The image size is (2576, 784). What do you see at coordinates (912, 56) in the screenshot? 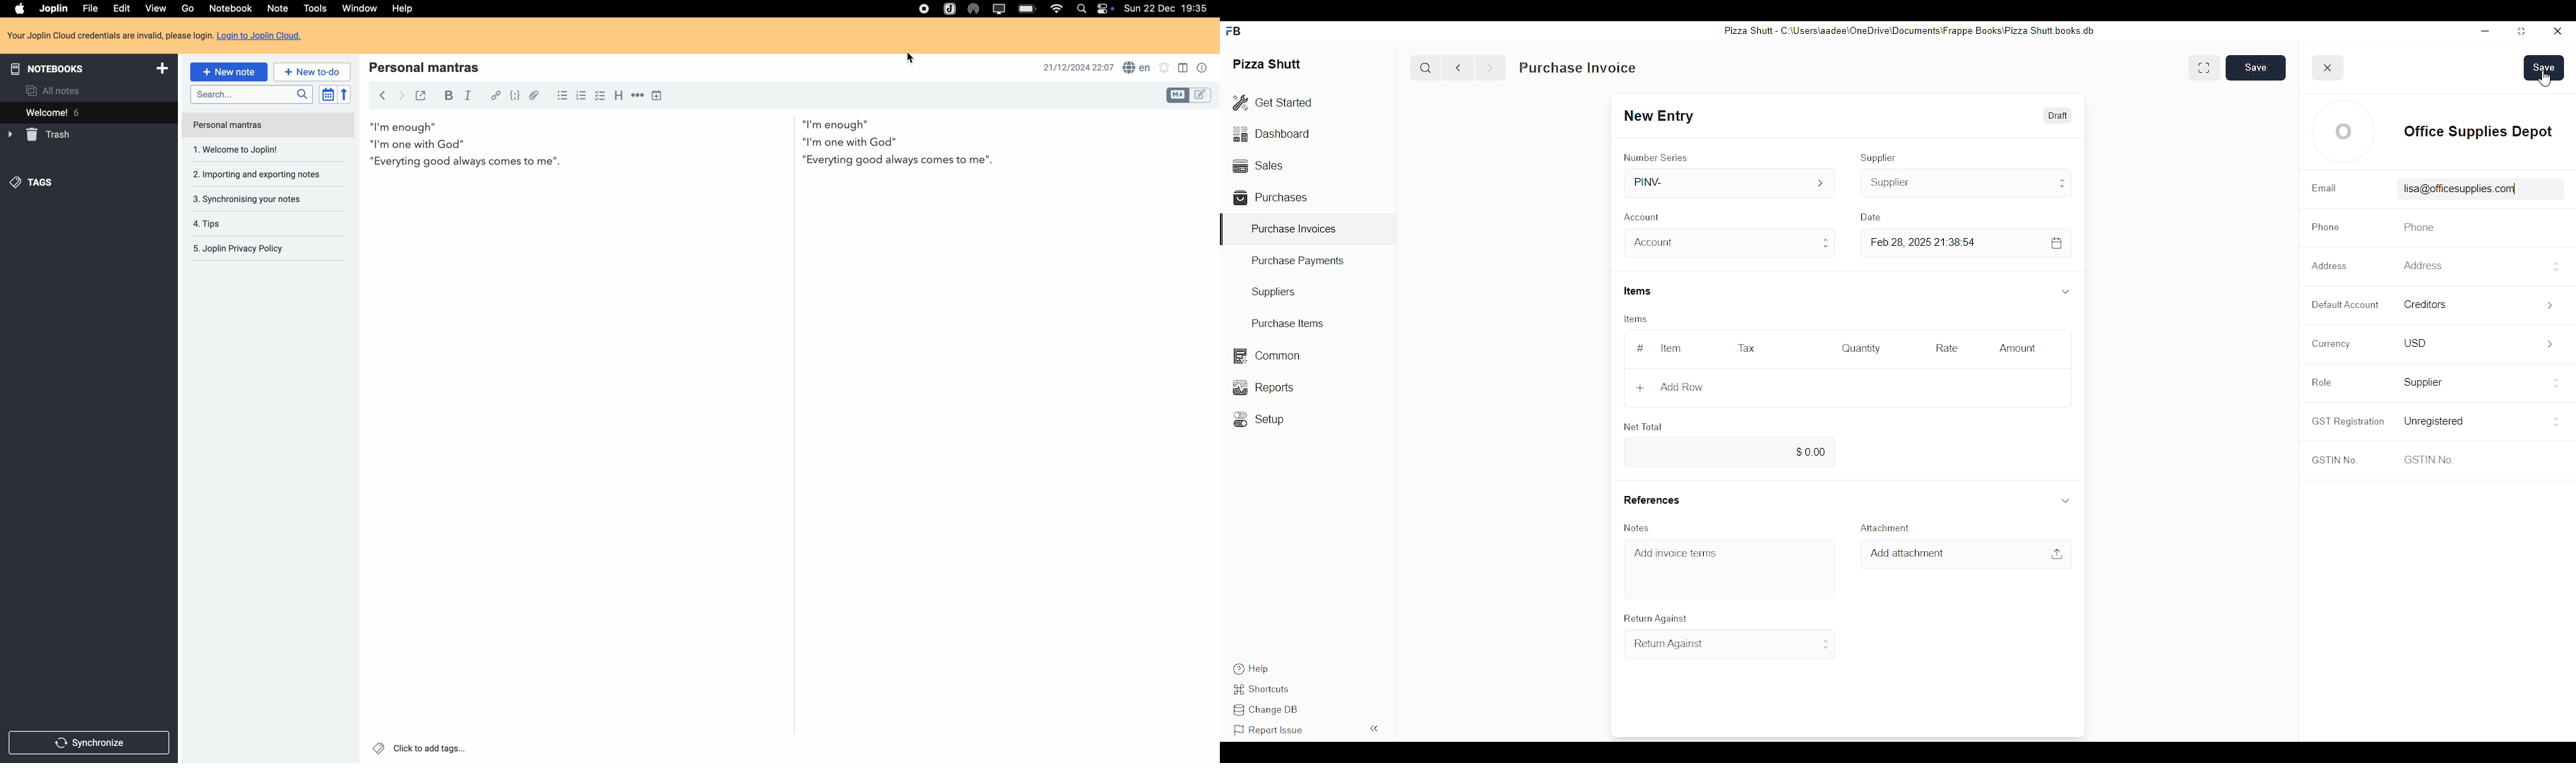
I see `cursor` at bounding box center [912, 56].